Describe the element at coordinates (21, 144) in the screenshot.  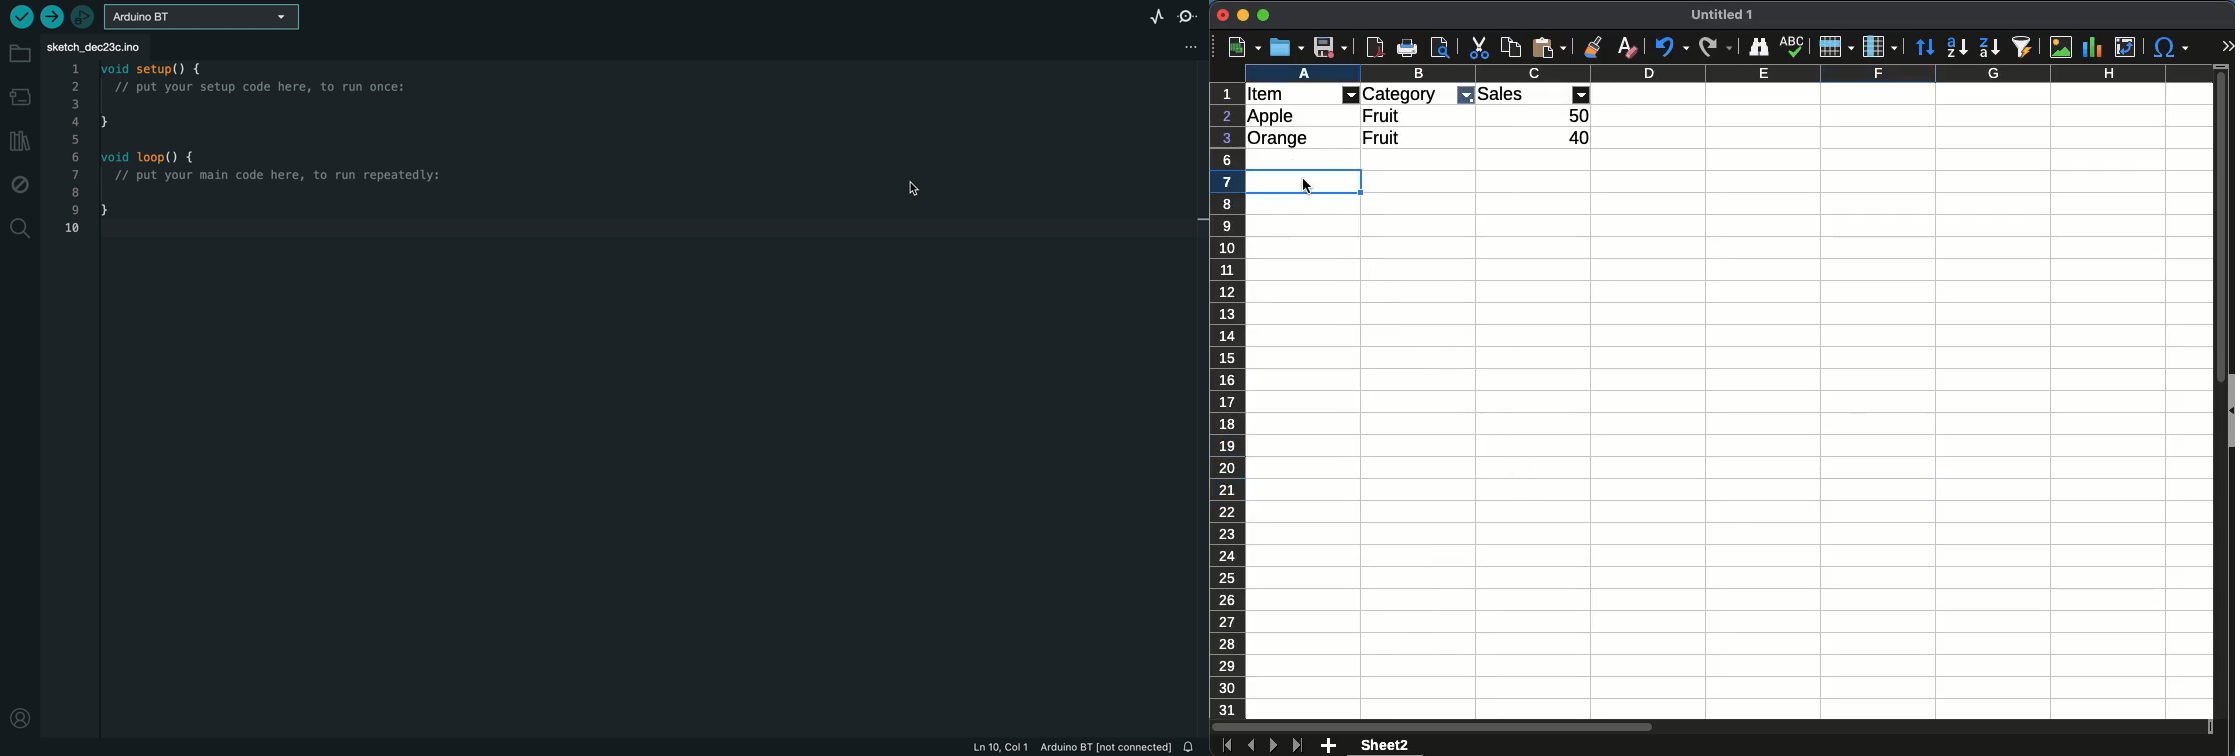
I see `library manager` at that location.